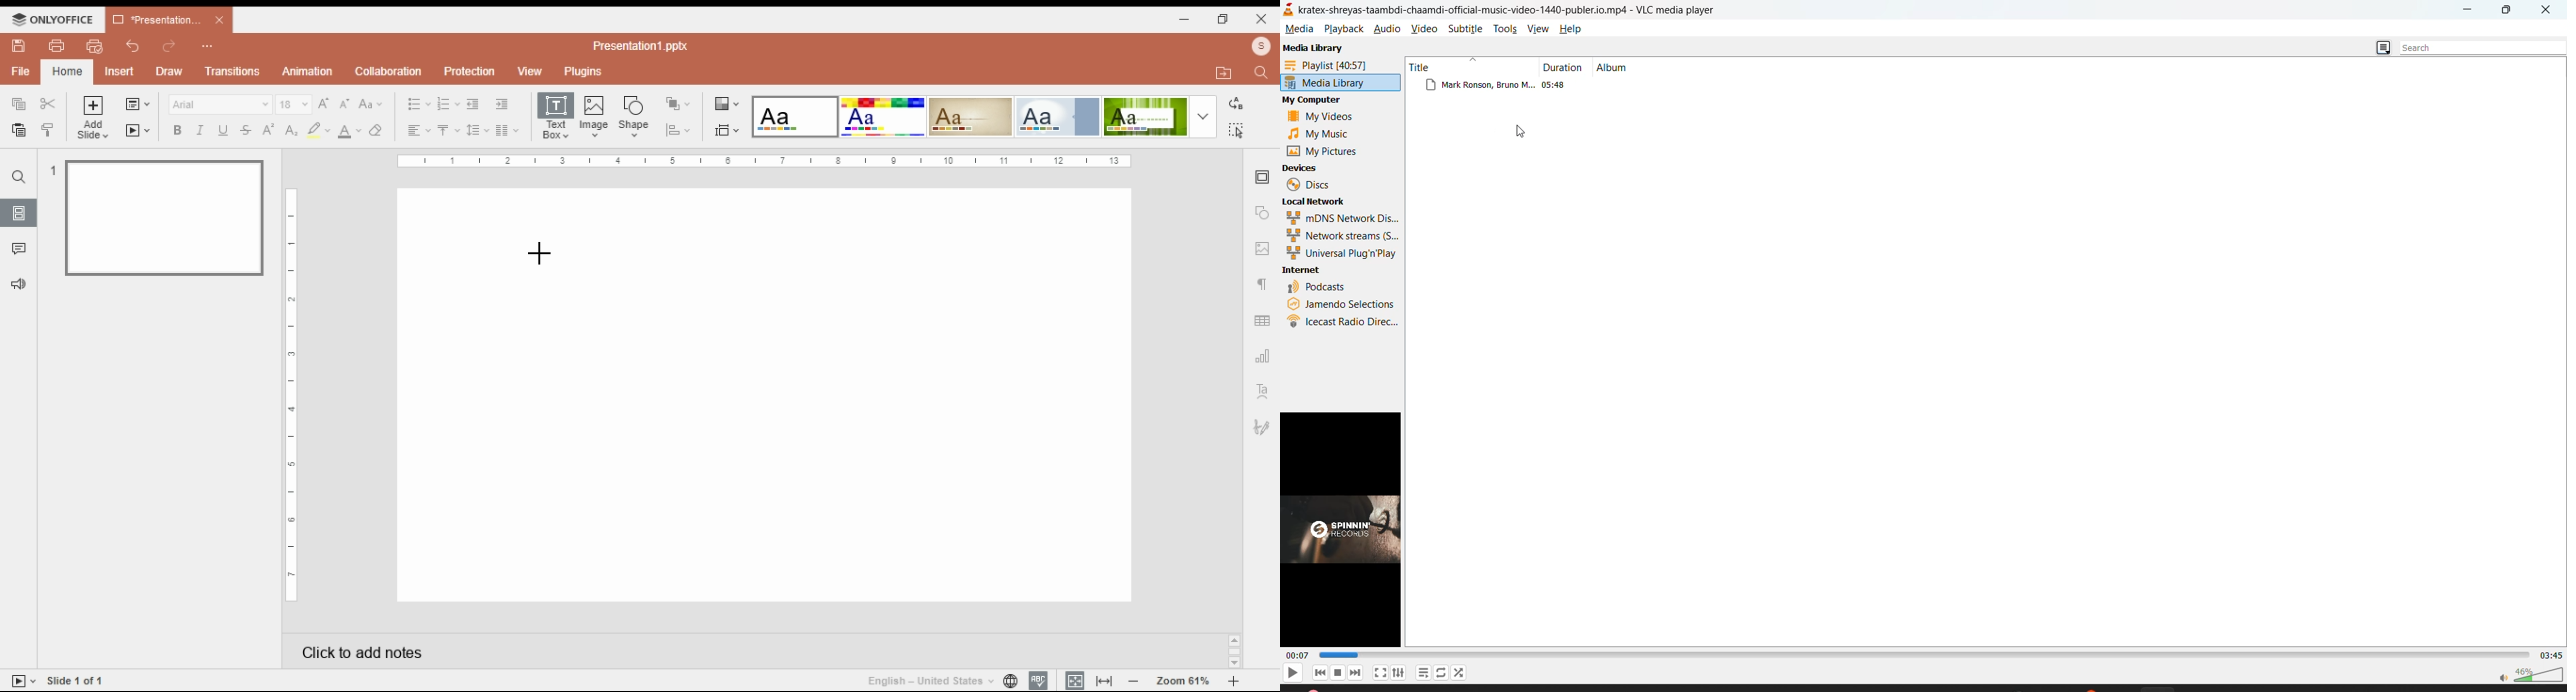 The width and height of the screenshot is (2576, 700). What do you see at coordinates (1340, 253) in the screenshot?
I see `universal plug n play` at bounding box center [1340, 253].